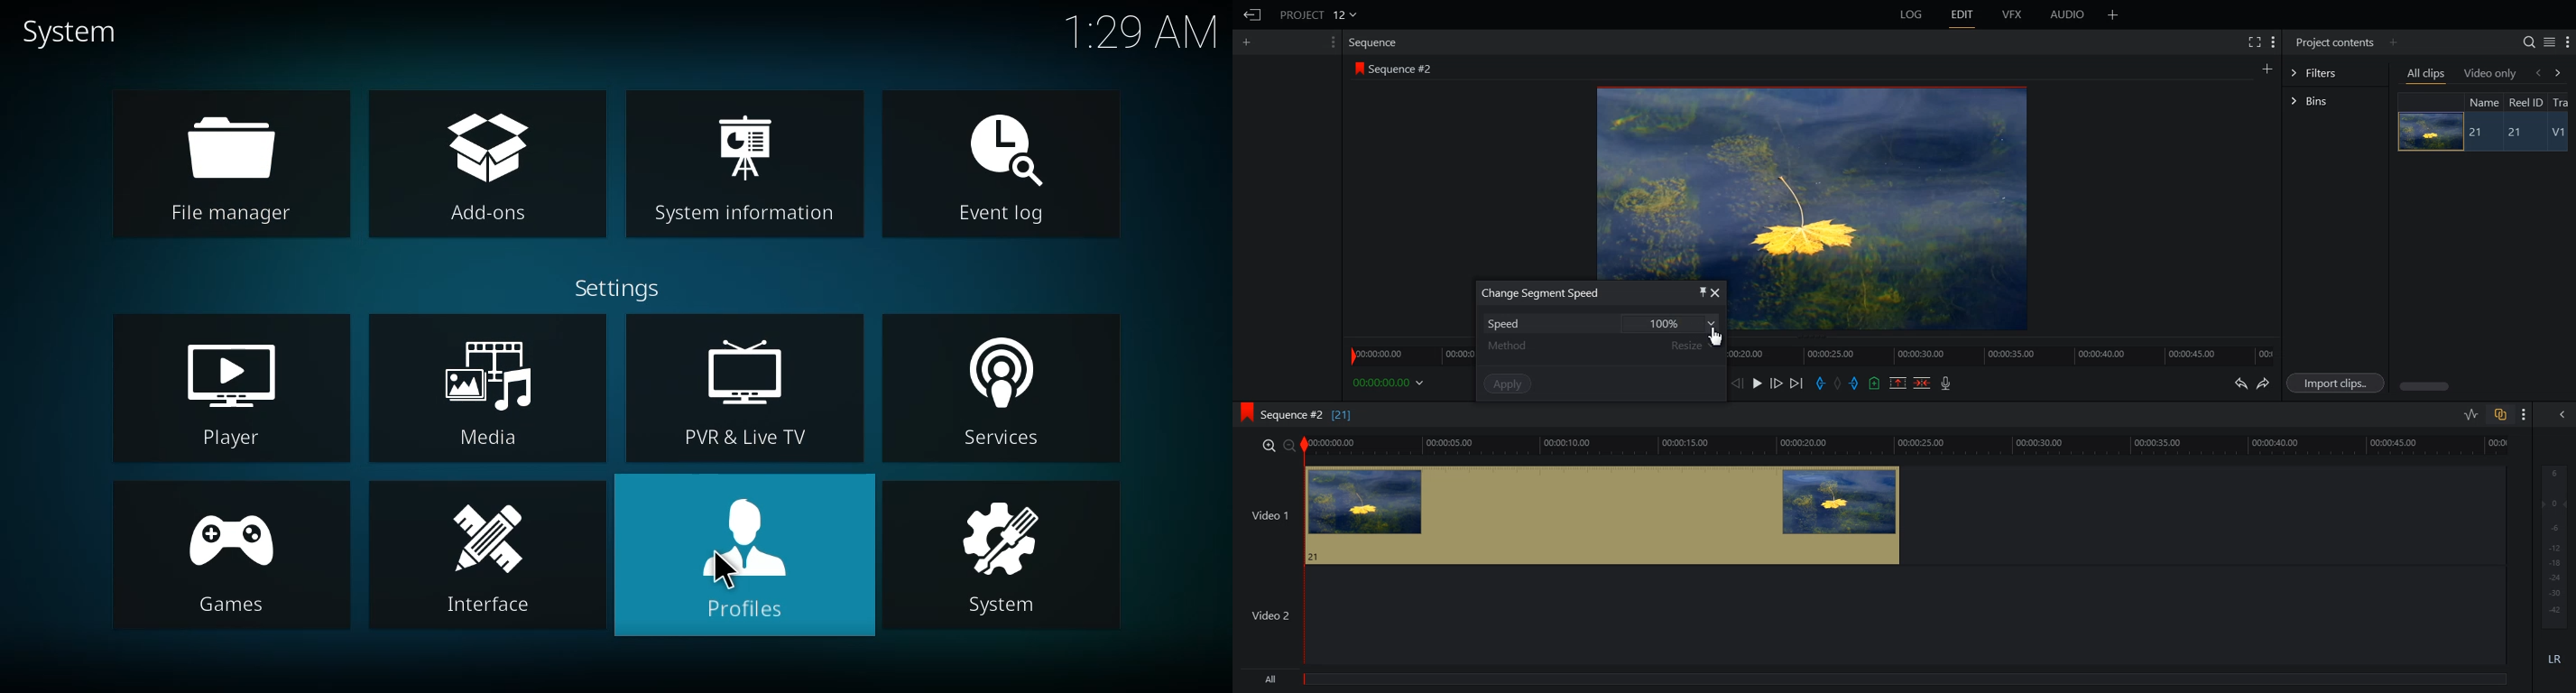 The height and width of the screenshot is (700, 2576). What do you see at coordinates (1909, 444) in the screenshot?
I see `video time` at bounding box center [1909, 444].